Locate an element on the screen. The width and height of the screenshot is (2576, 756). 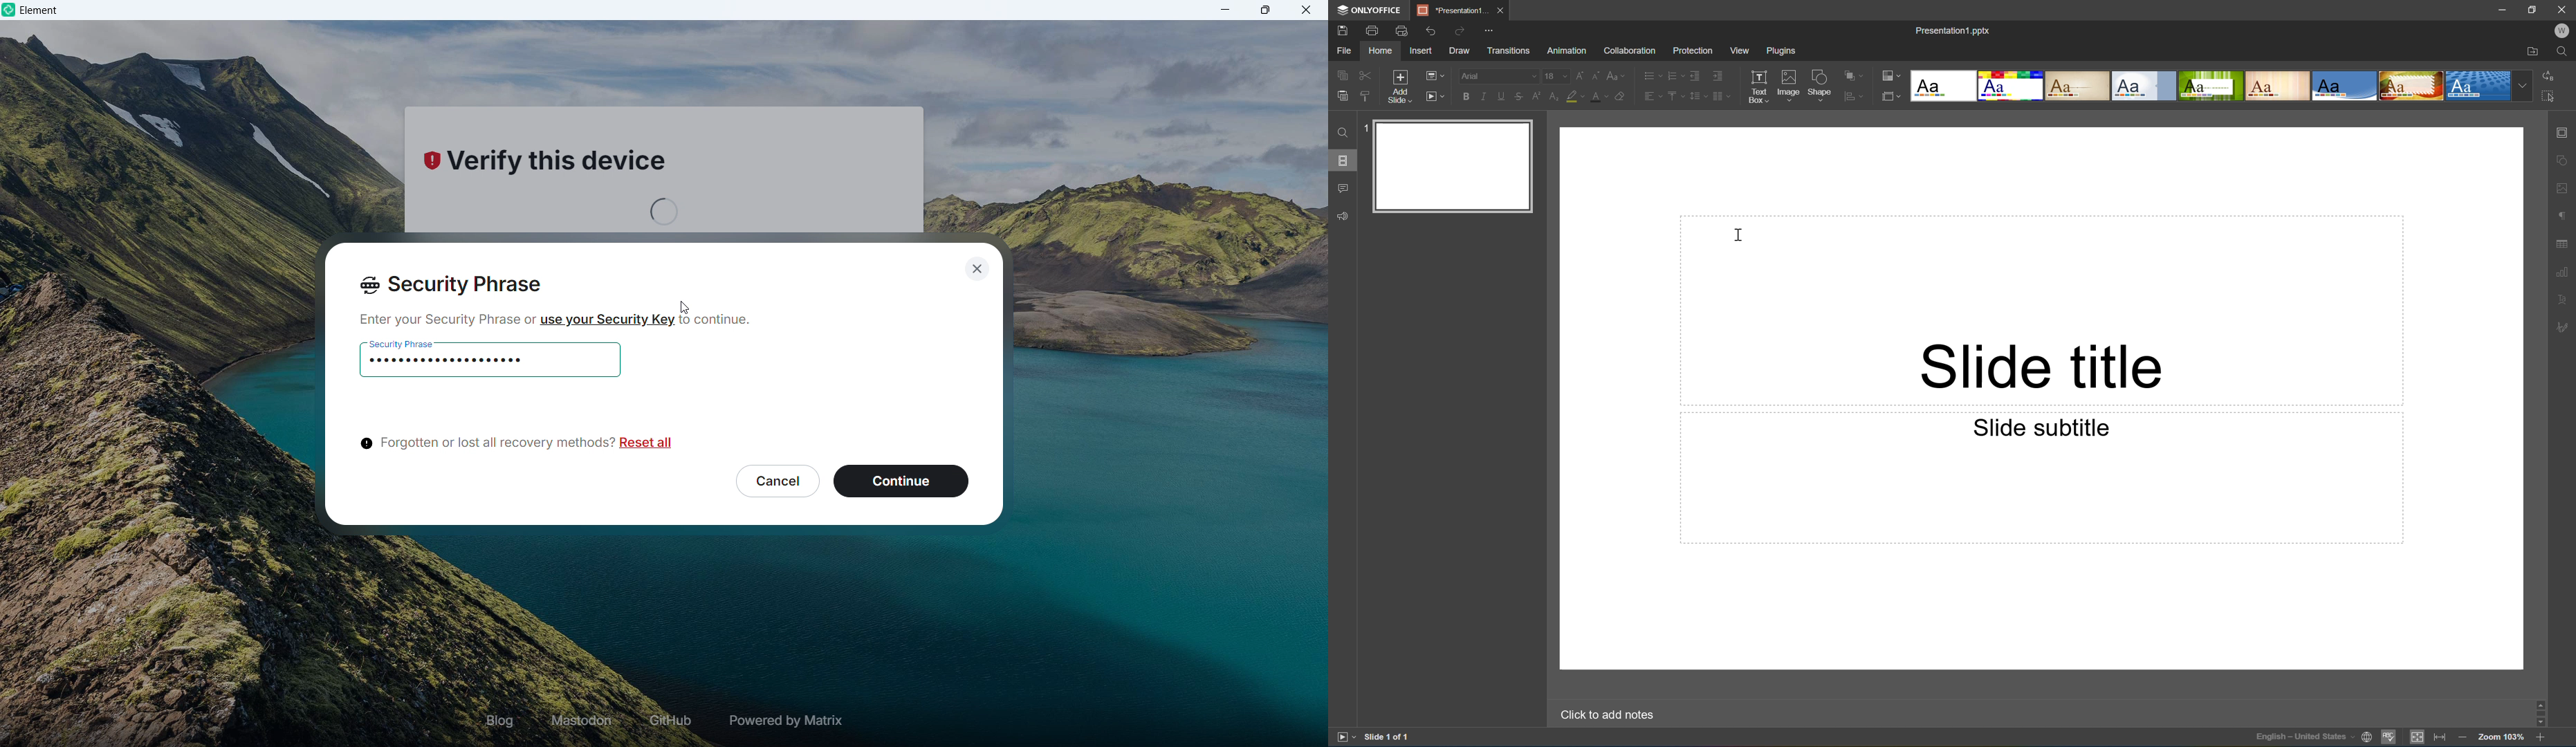
Bold is located at coordinates (1467, 97).